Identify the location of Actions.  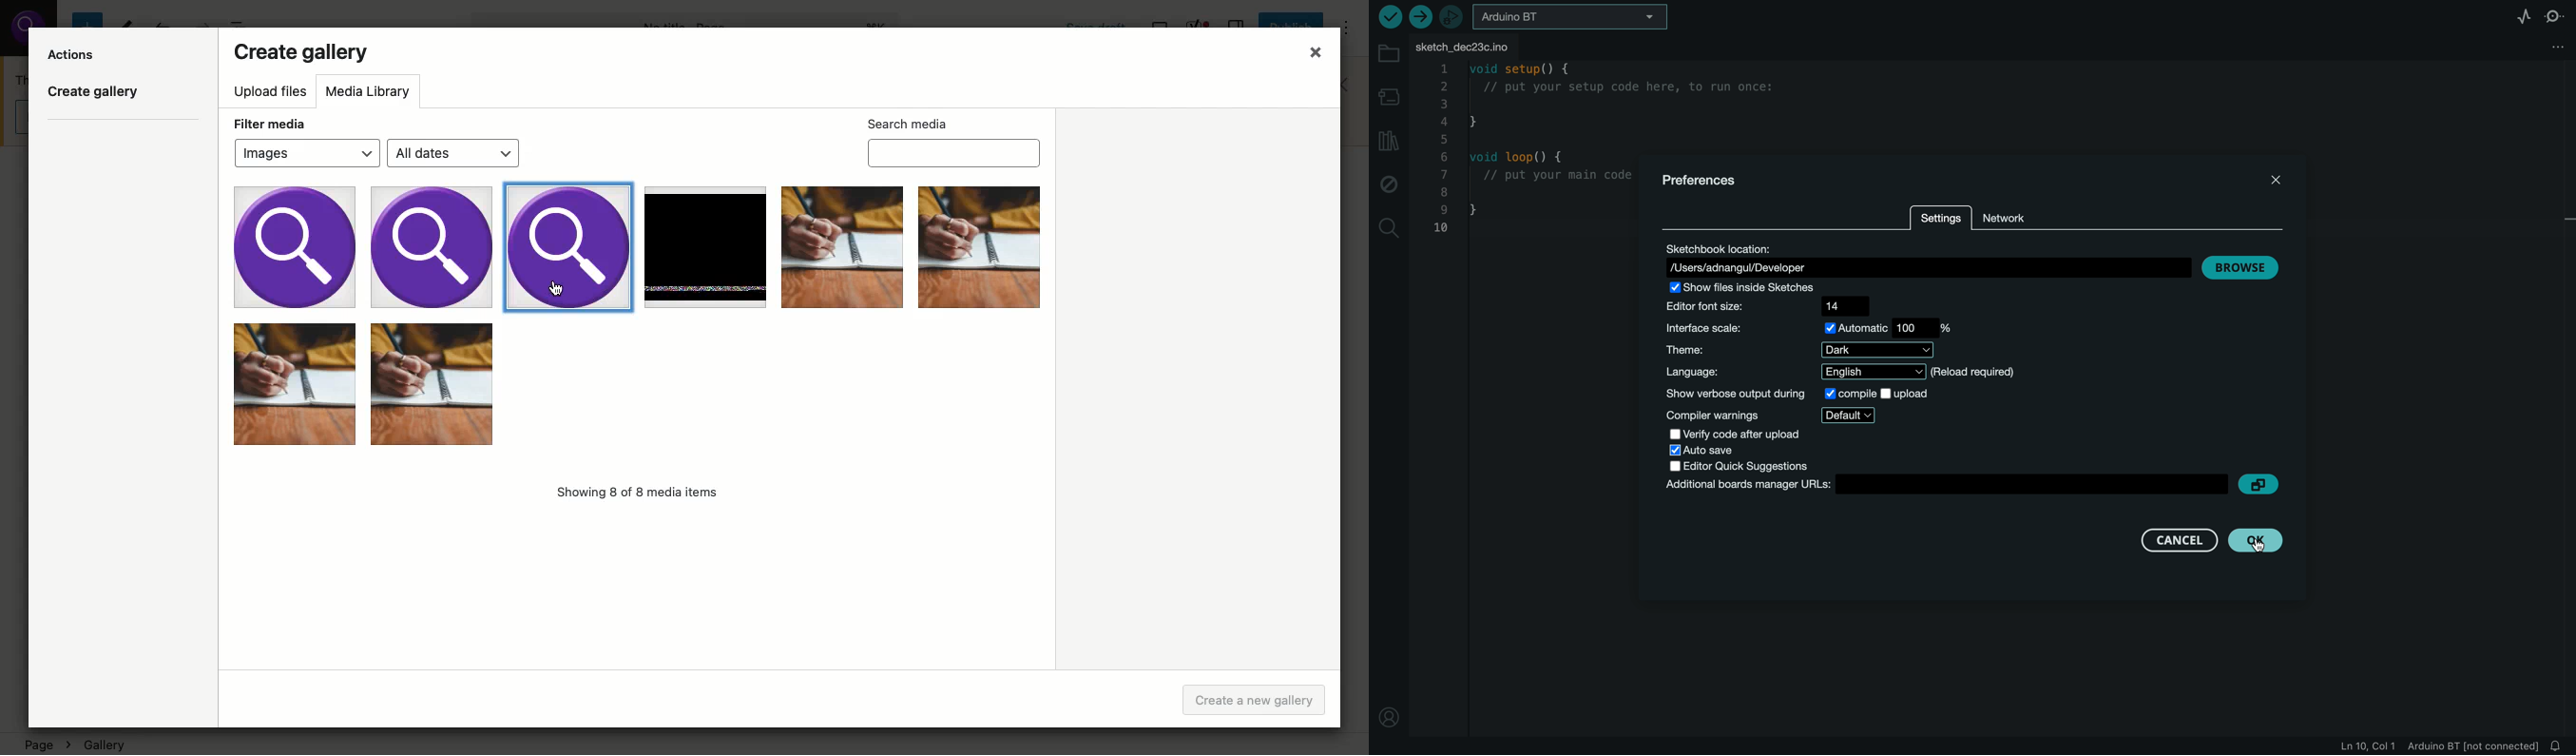
(73, 53).